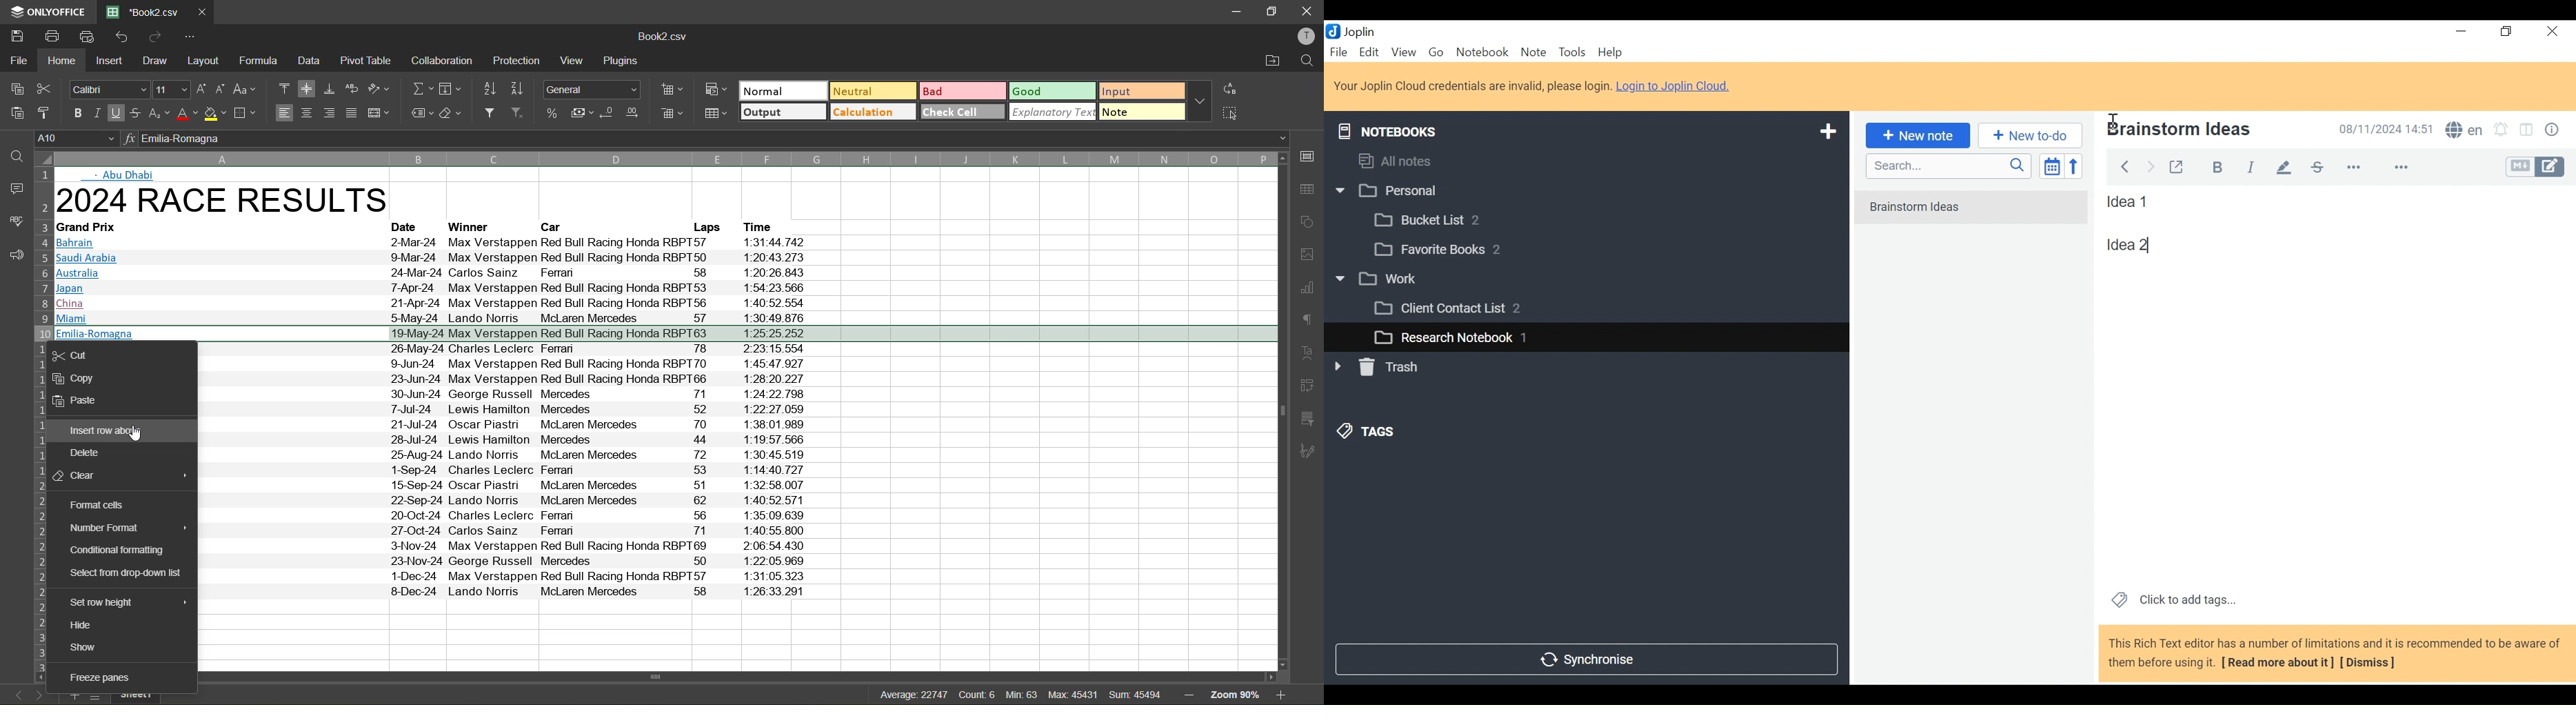 The width and height of the screenshot is (2576, 728). What do you see at coordinates (609, 115) in the screenshot?
I see `decrease decimal` at bounding box center [609, 115].